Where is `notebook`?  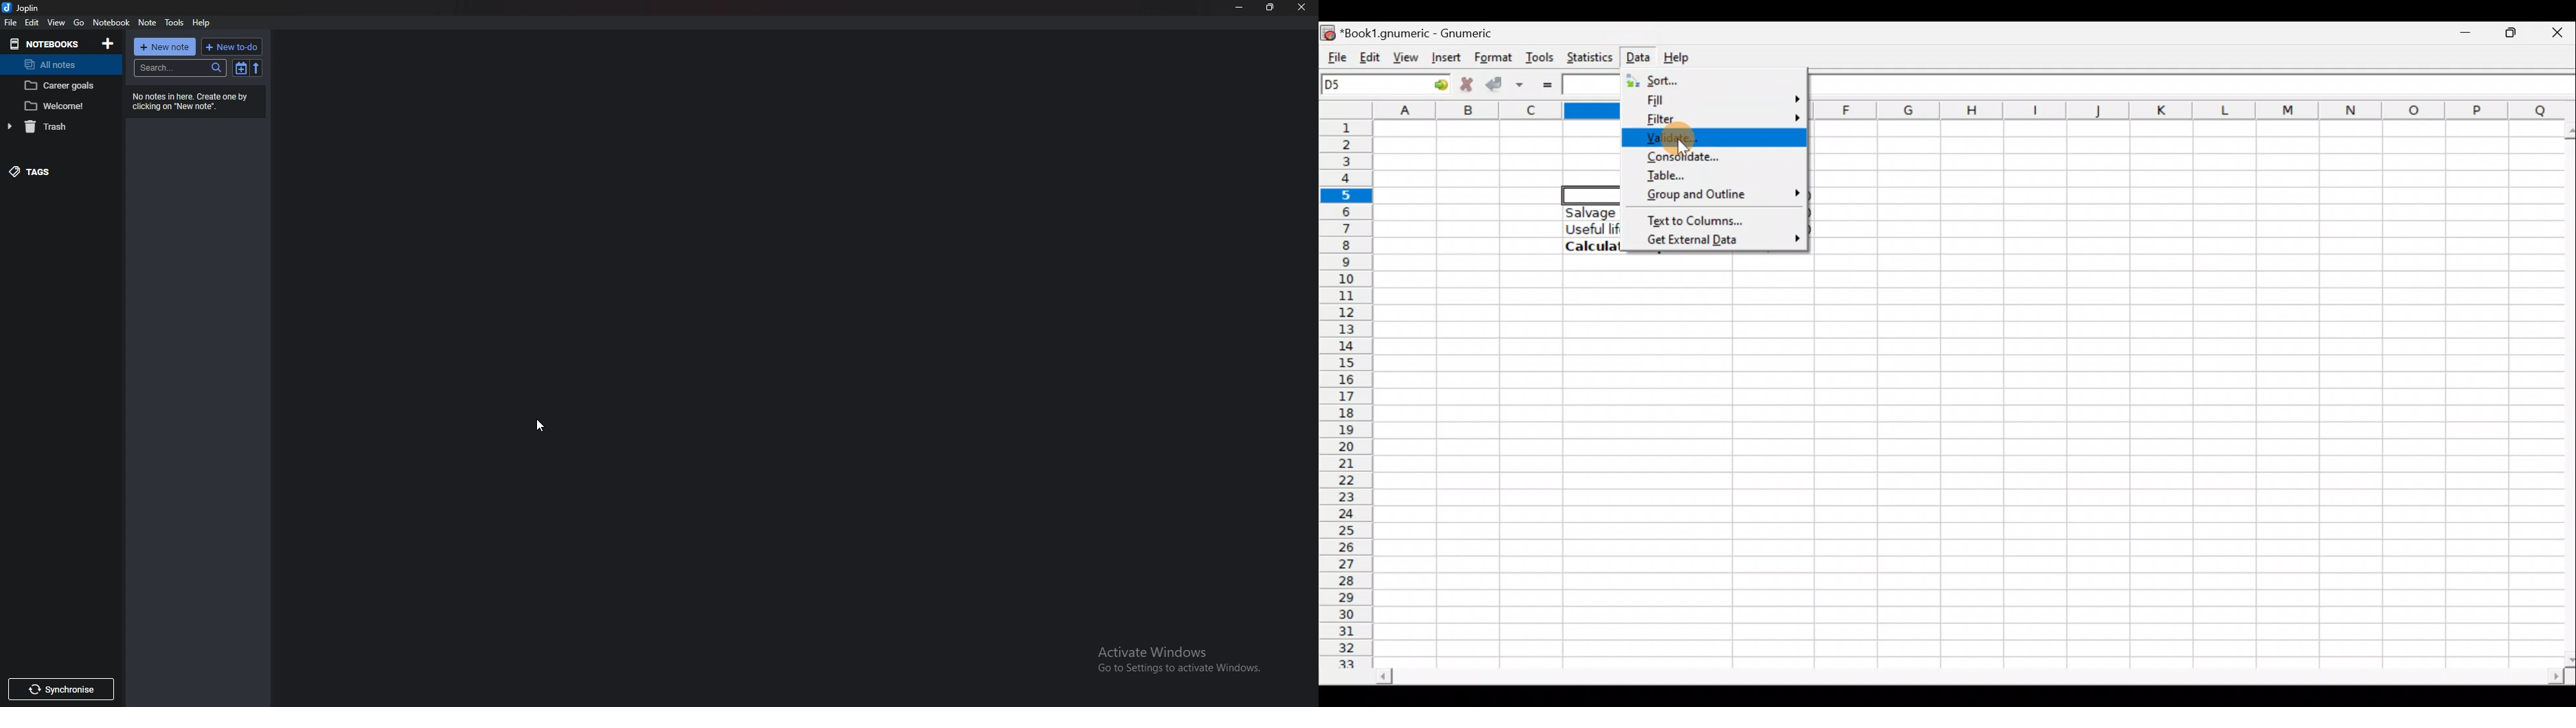 notebook is located at coordinates (113, 21).